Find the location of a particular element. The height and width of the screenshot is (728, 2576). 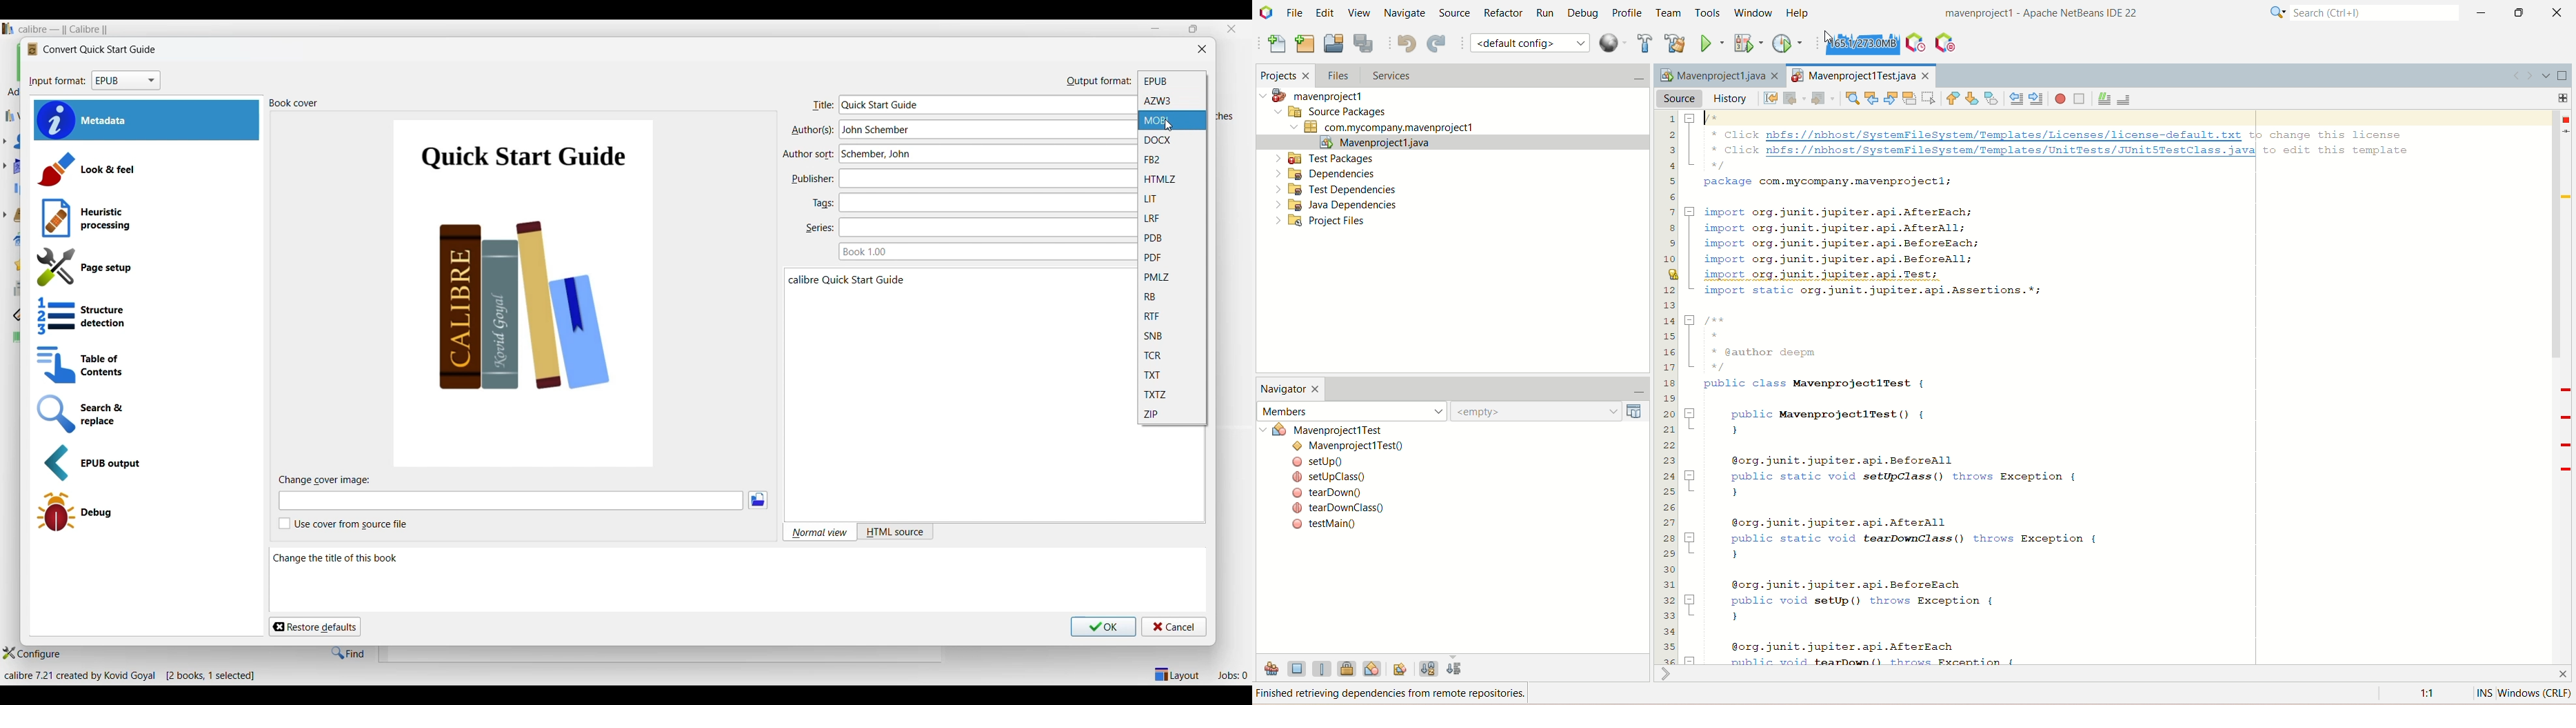

Debug is located at coordinates (144, 512).